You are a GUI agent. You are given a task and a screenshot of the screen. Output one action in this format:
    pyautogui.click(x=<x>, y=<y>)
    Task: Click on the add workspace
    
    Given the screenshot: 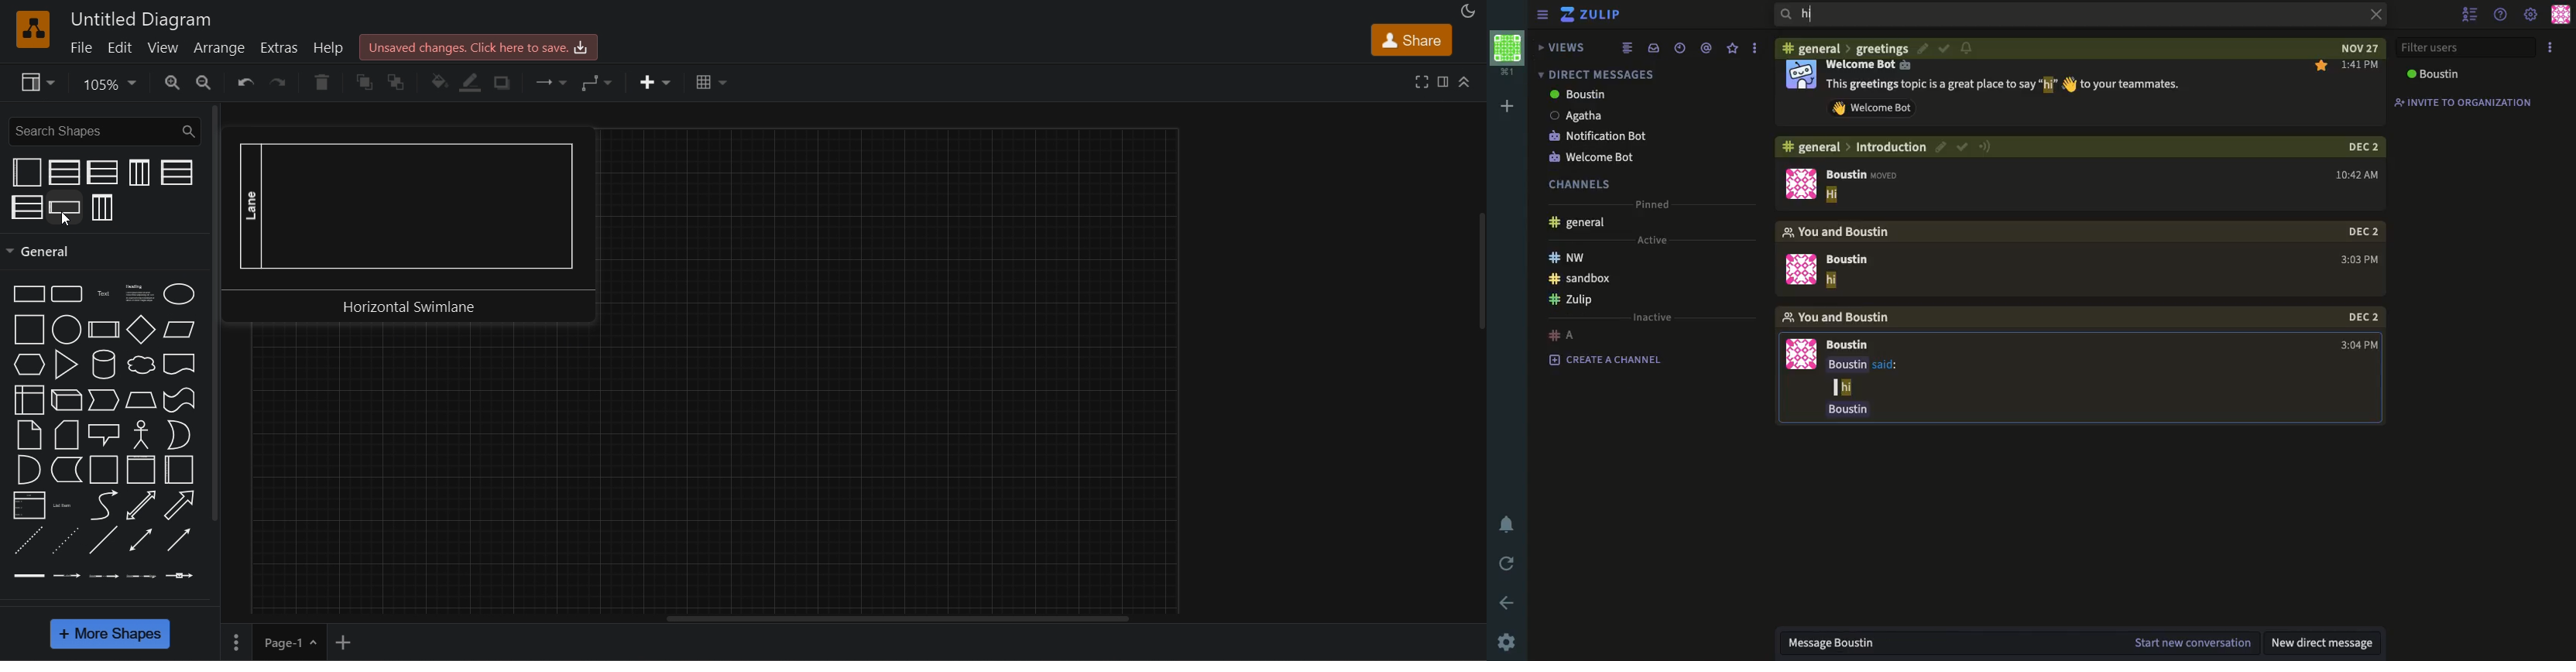 What is the action you would take?
    pyautogui.click(x=1509, y=104)
    